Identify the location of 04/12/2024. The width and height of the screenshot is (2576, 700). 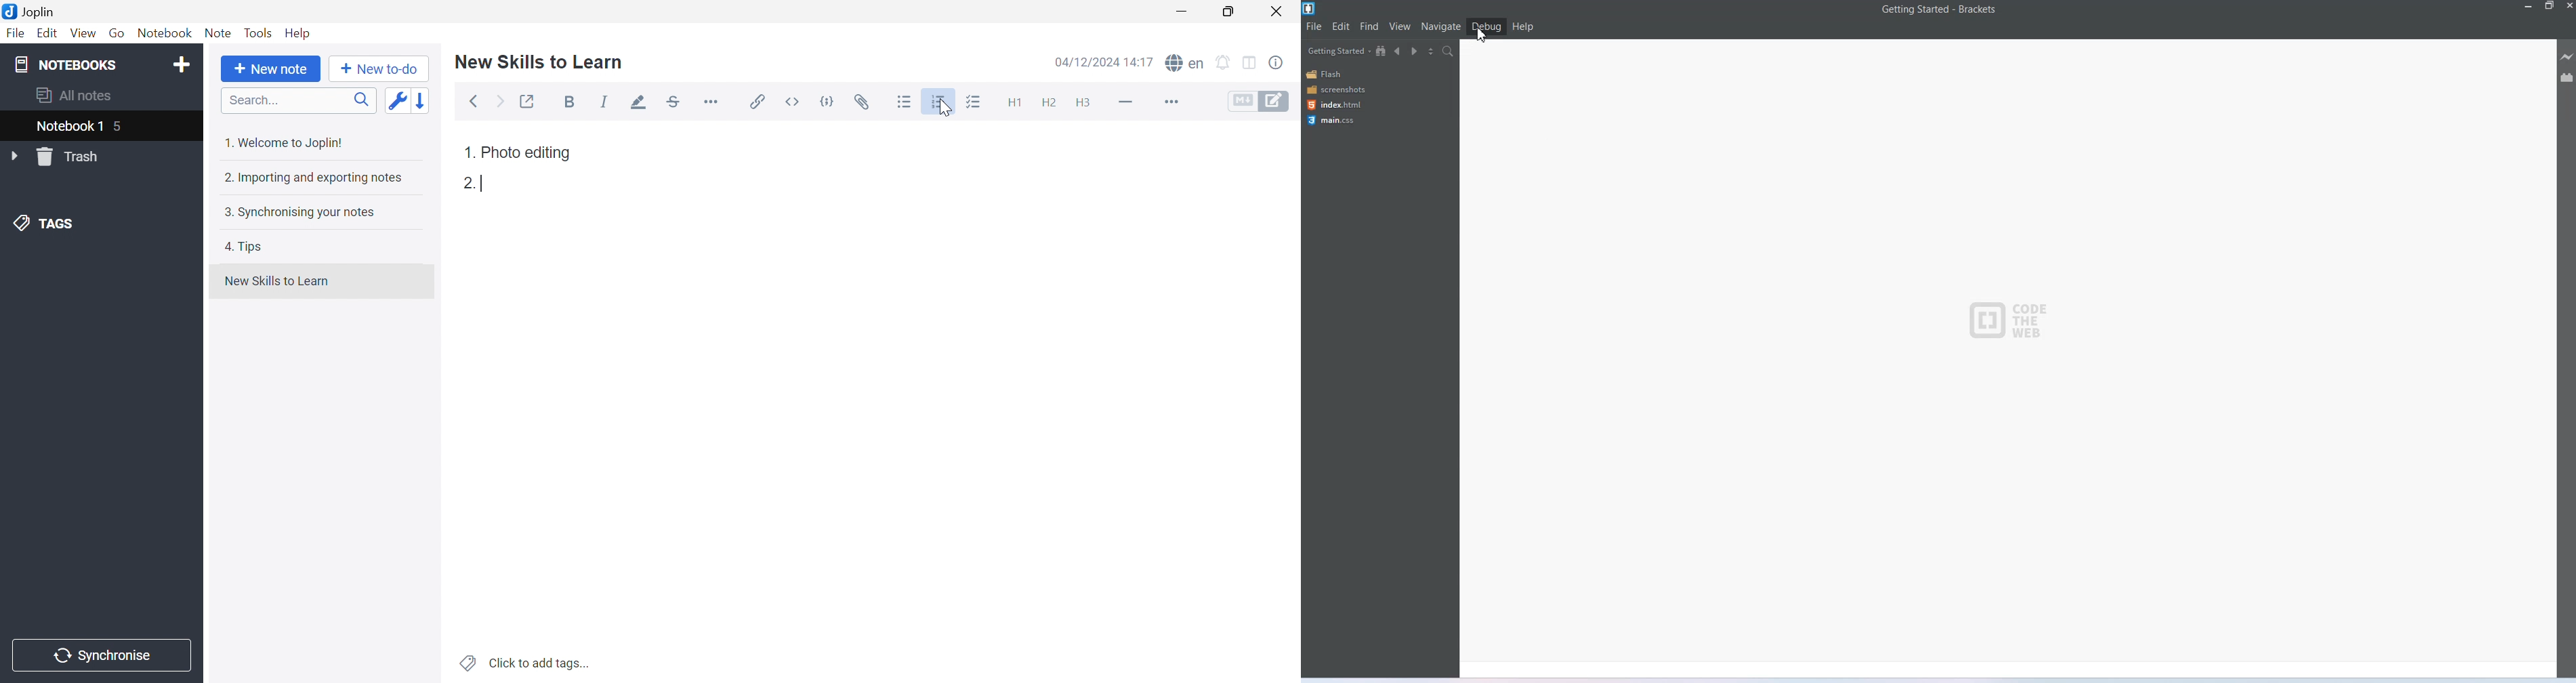
(1088, 64).